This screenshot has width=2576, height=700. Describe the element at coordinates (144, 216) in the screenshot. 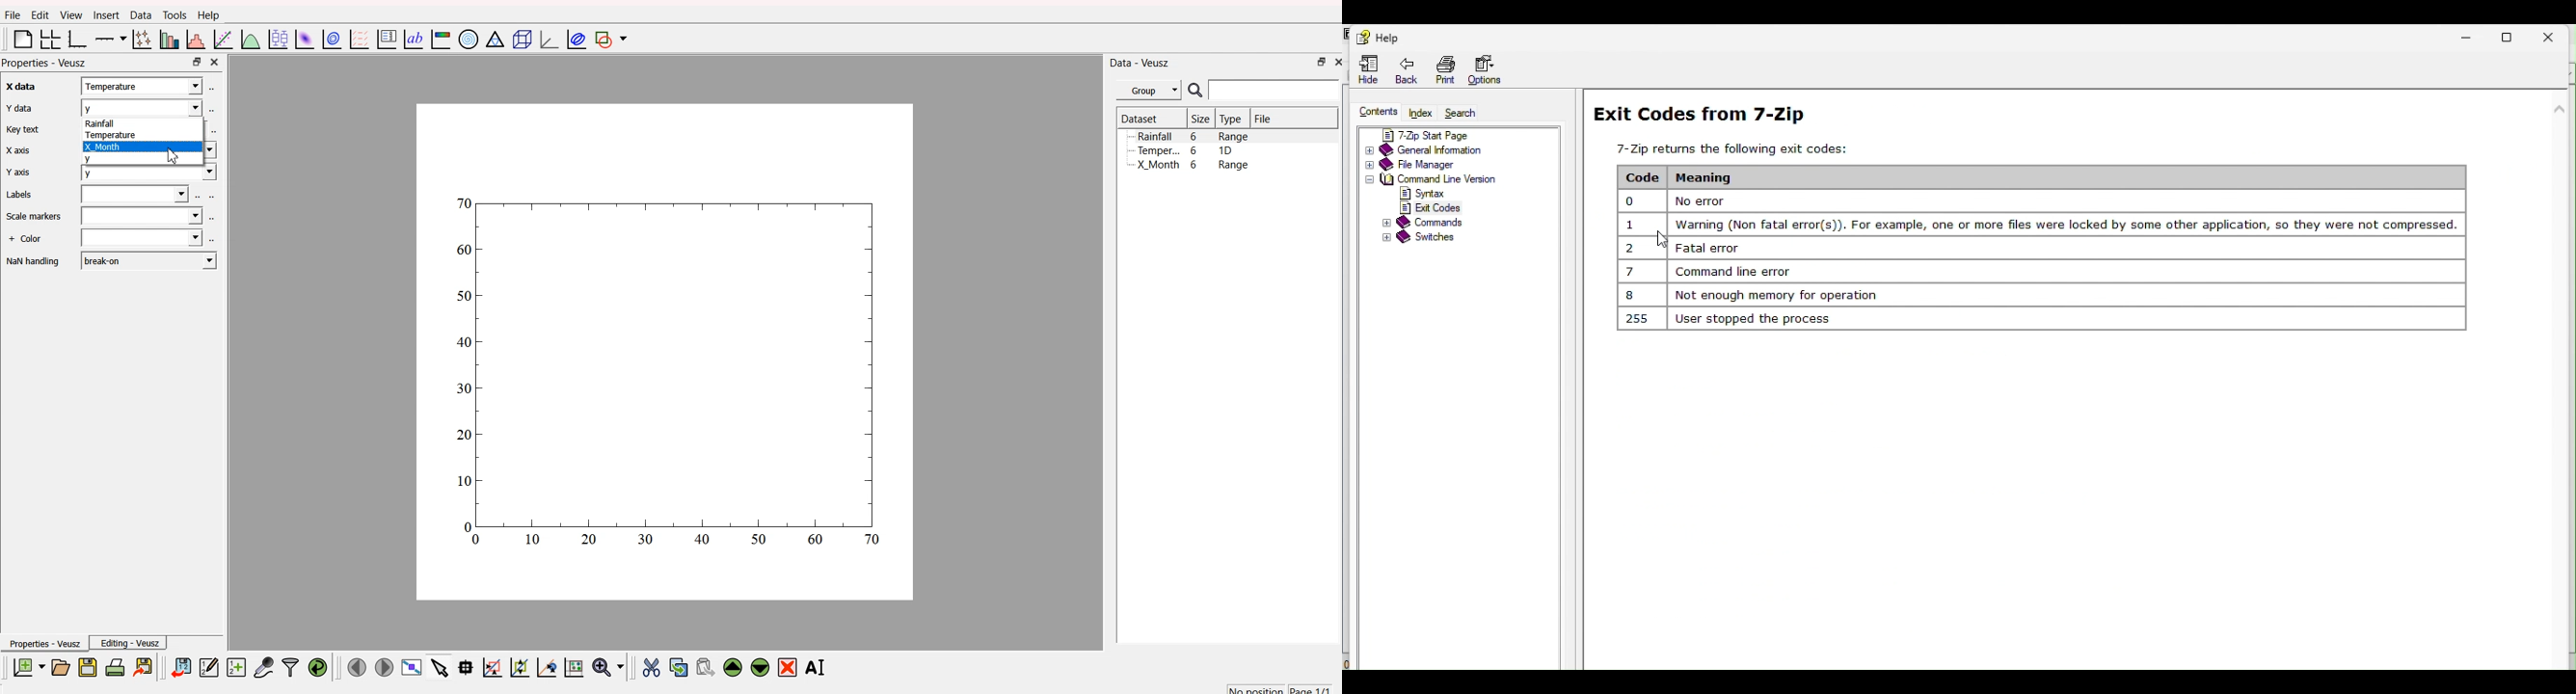

I see `field` at that location.